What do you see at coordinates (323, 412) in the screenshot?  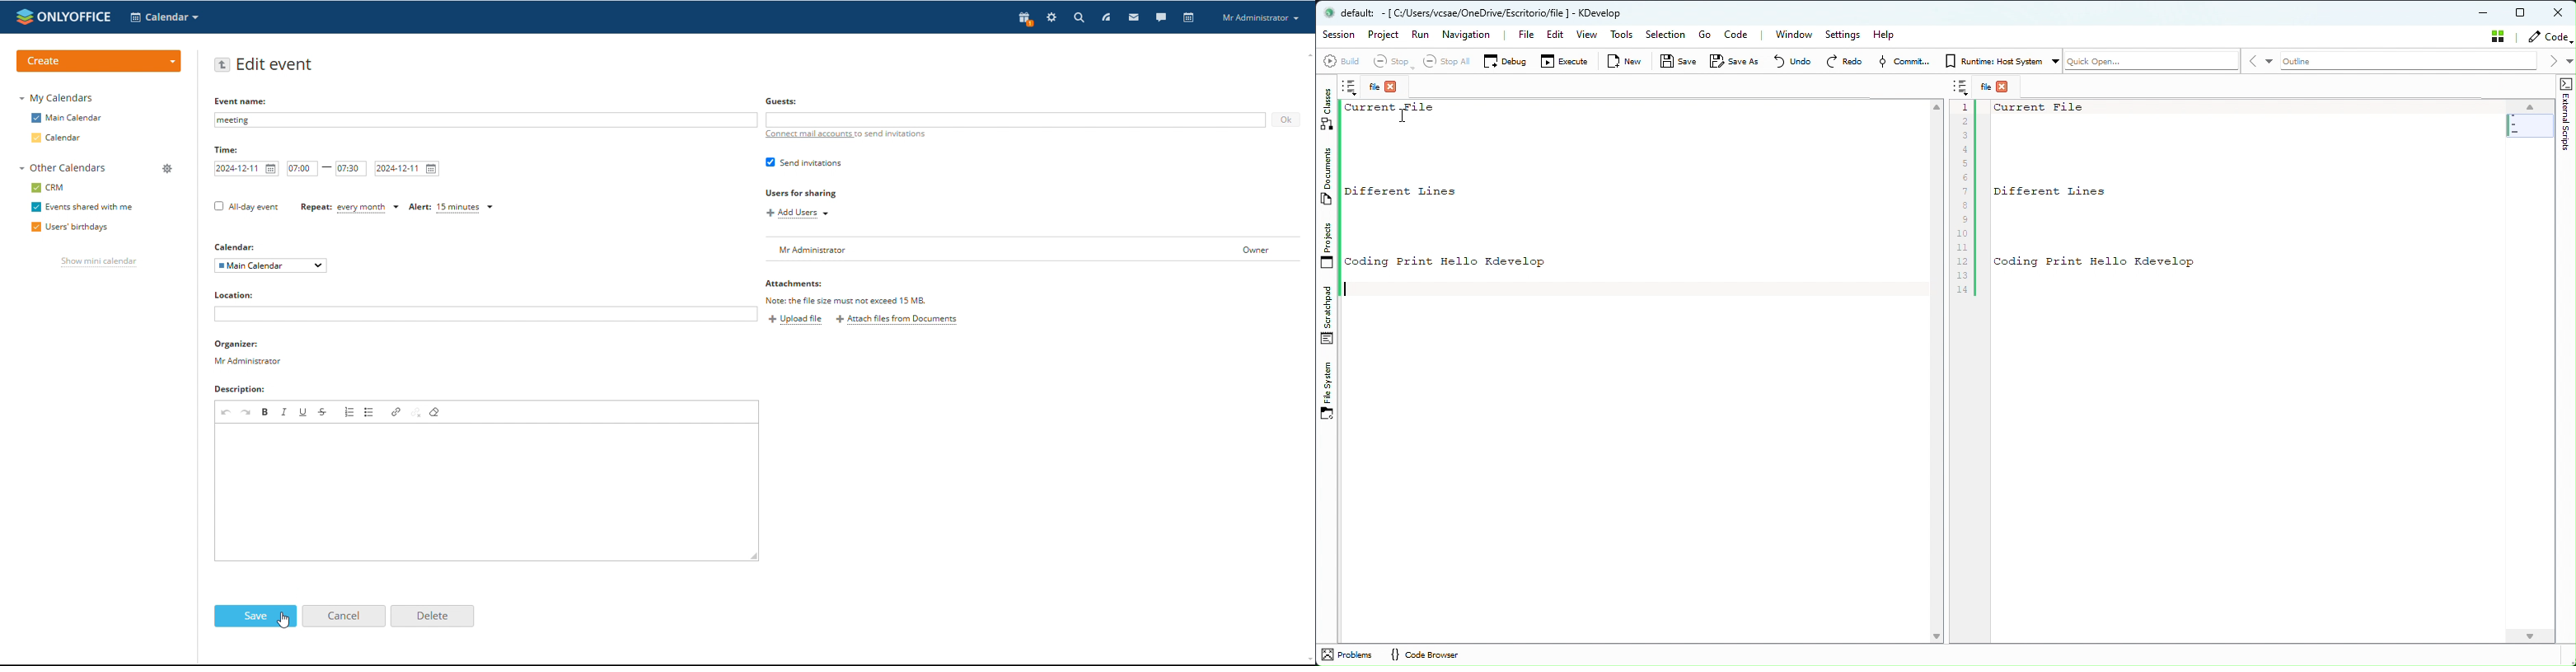 I see `strikethrough` at bounding box center [323, 412].